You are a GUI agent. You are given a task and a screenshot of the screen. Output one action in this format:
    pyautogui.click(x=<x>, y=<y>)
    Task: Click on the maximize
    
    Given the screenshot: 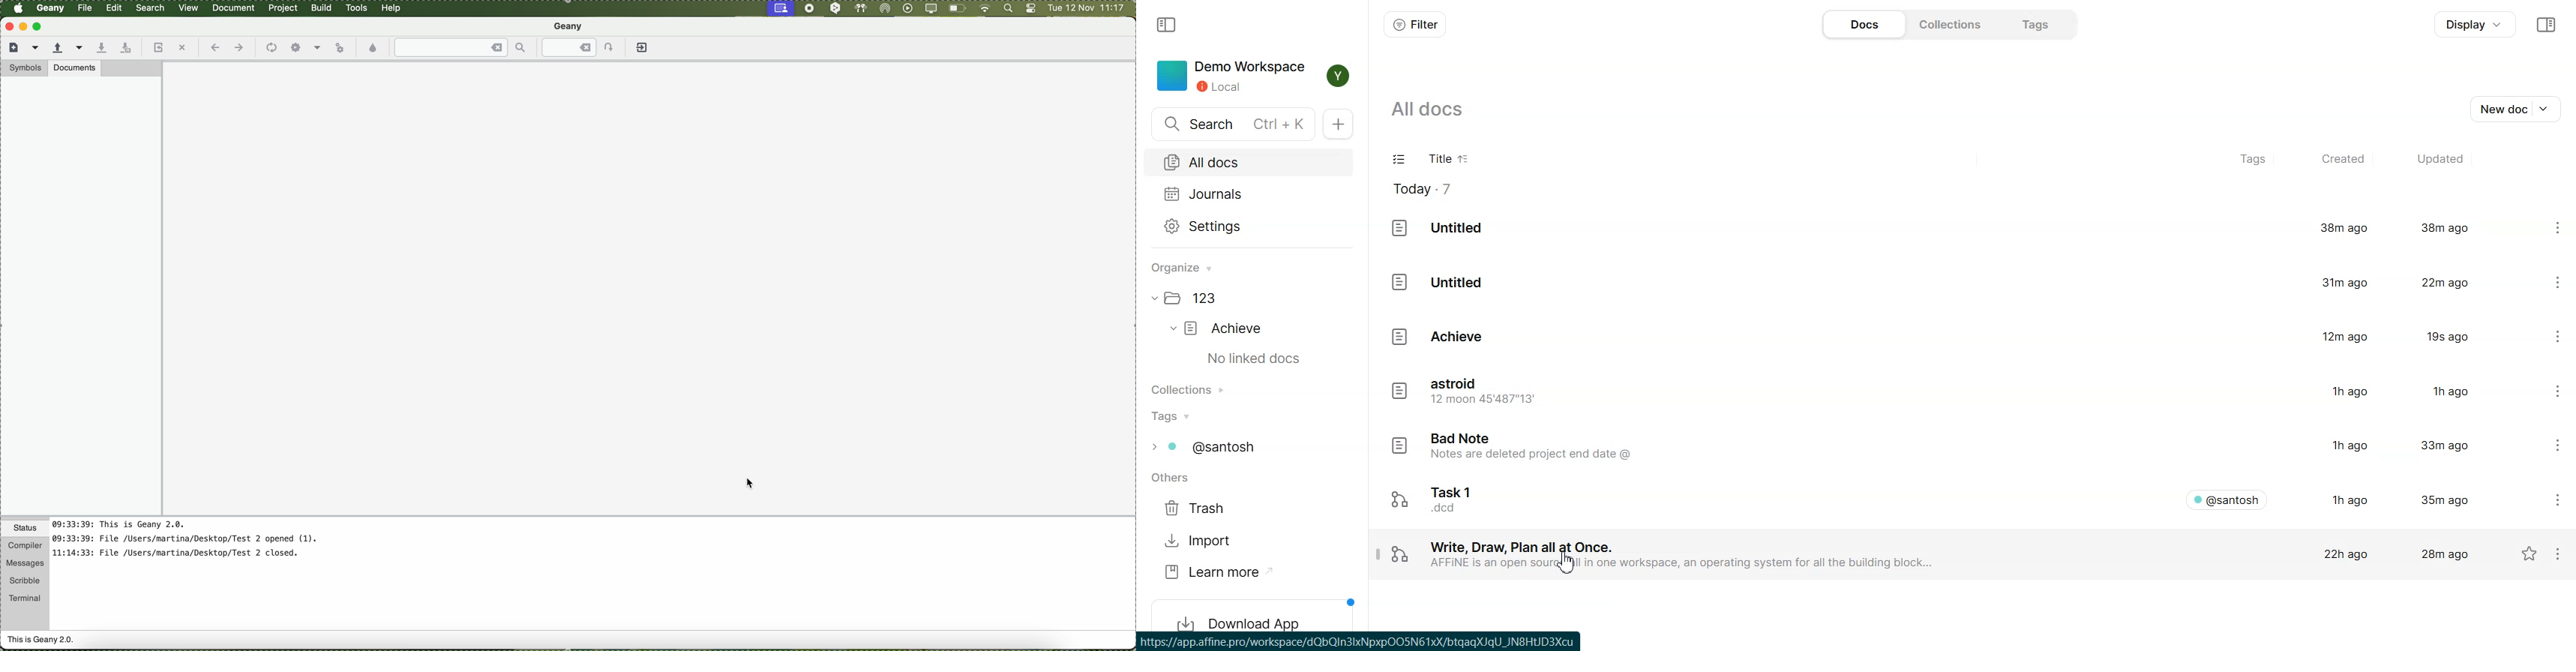 What is the action you would take?
    pyautogui.click(x=39, y=26)
    